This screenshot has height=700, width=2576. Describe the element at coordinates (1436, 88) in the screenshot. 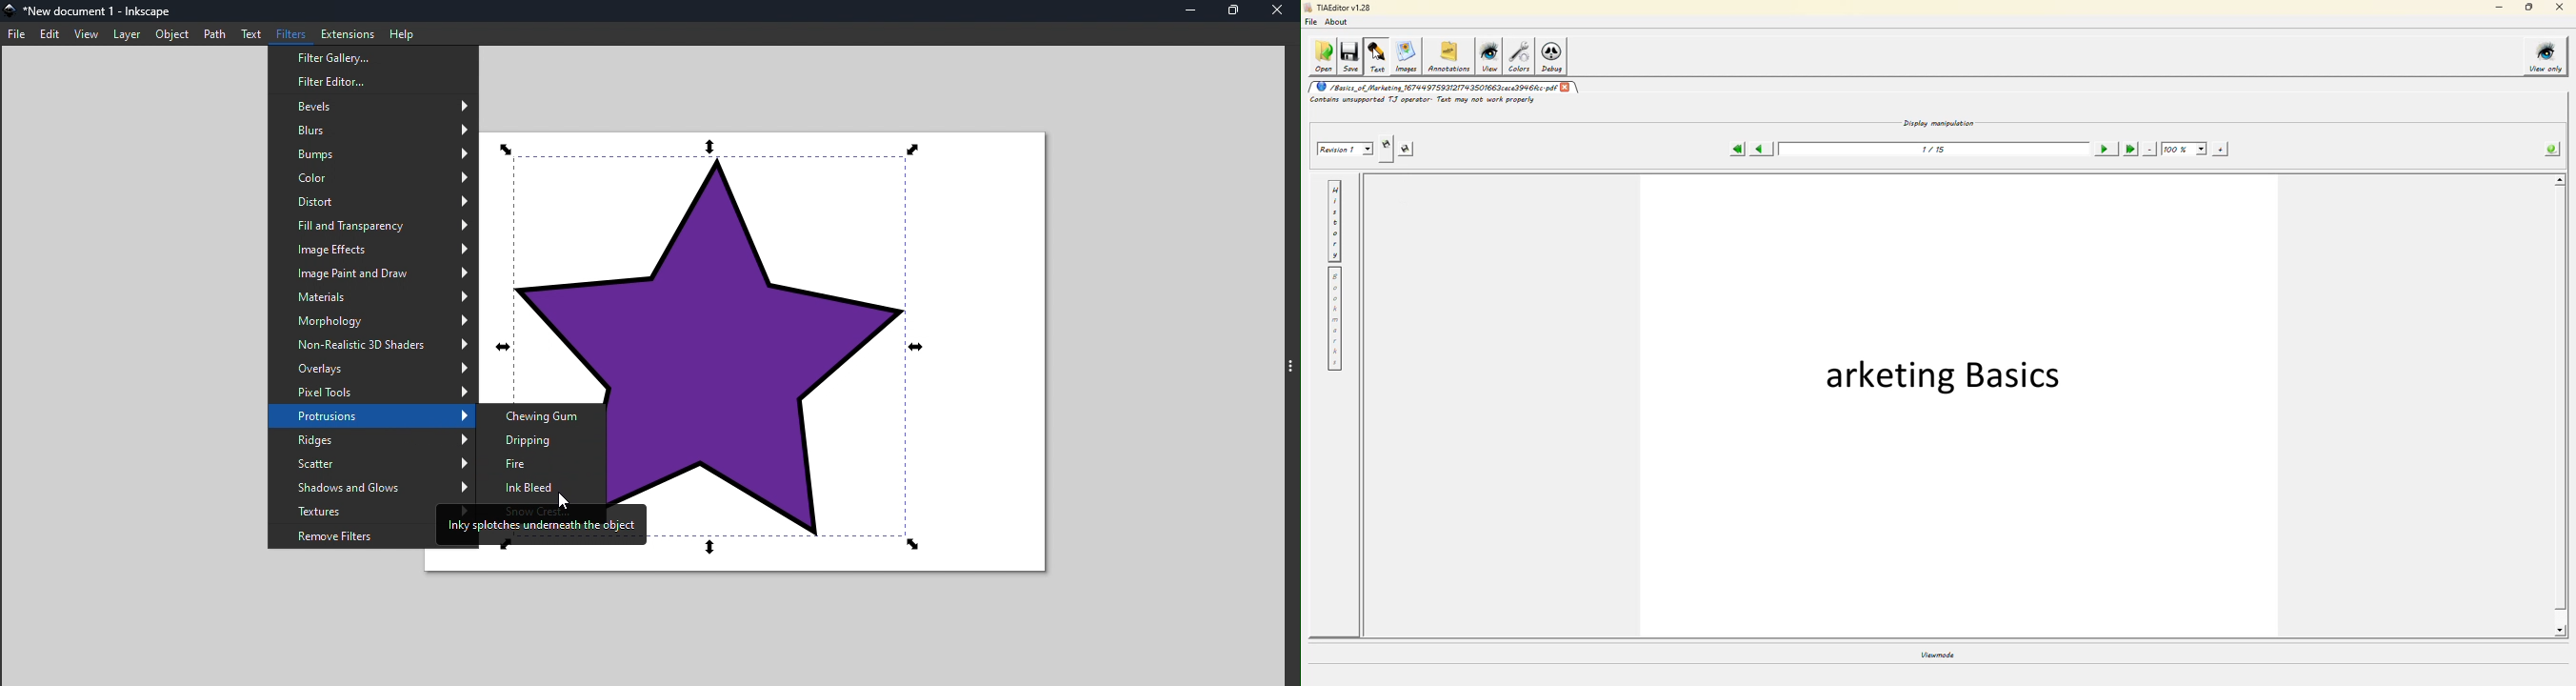

I see `/Basics_of Marketing_1674497593121743501663cece3946fcc.pdf` at that location.